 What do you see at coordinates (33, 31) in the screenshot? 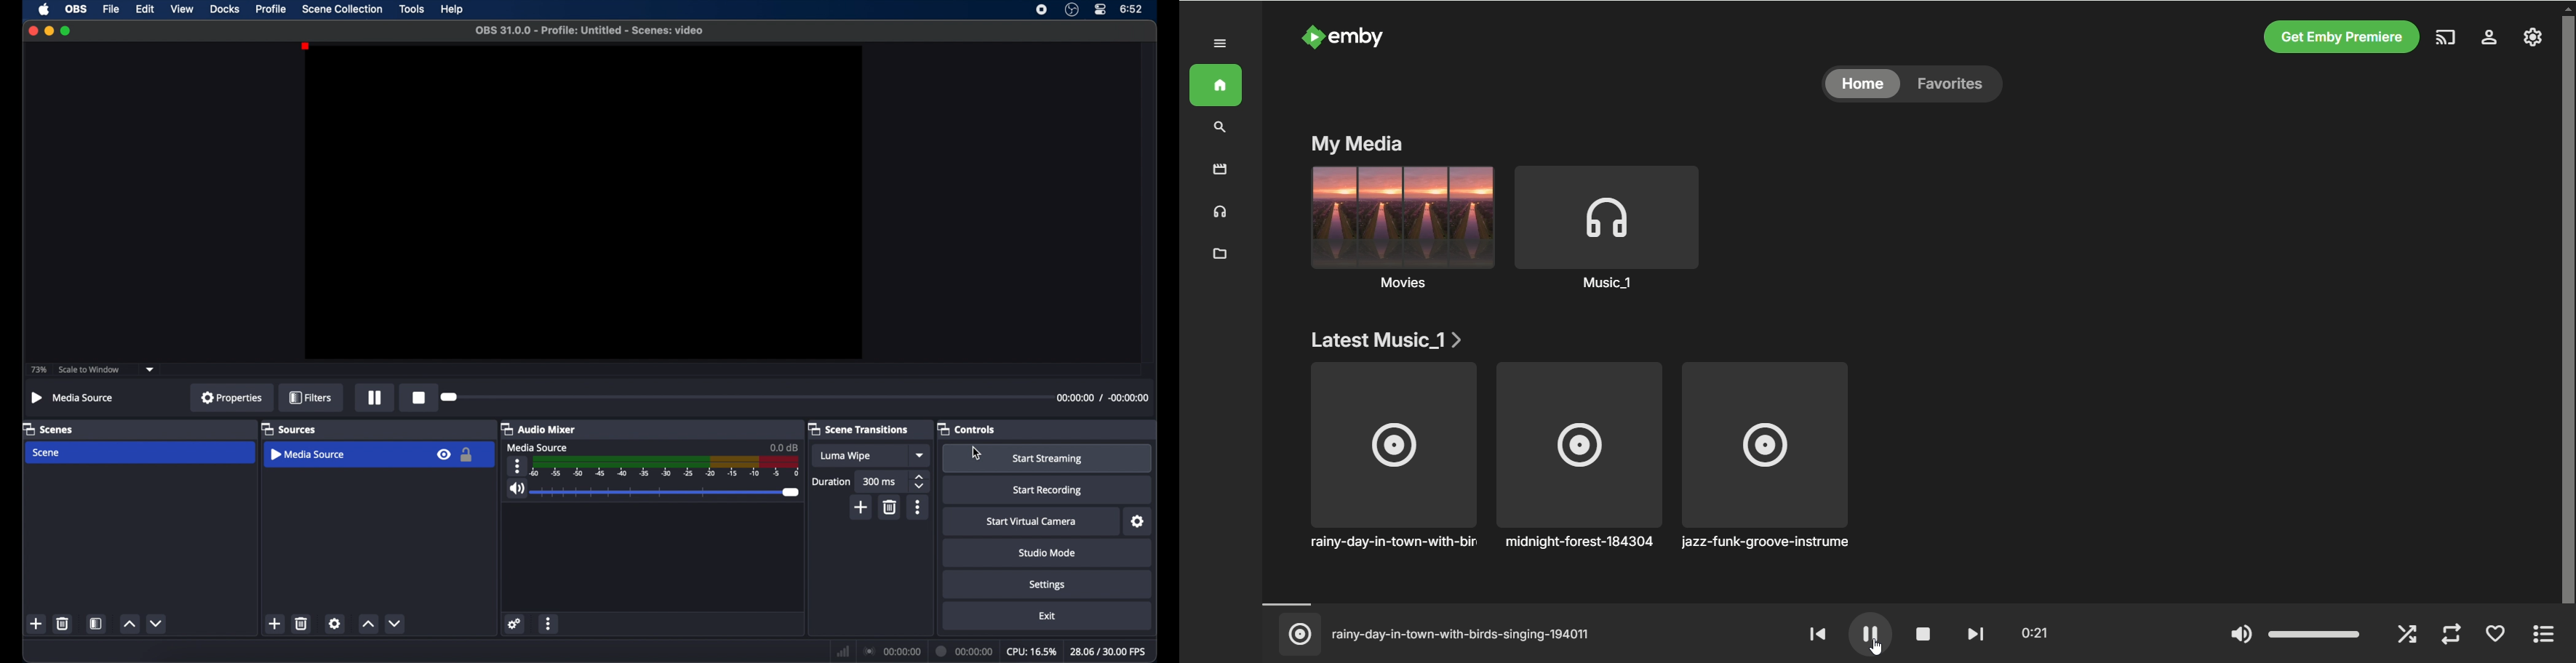
I see `close` at bounding box center [33, 31].